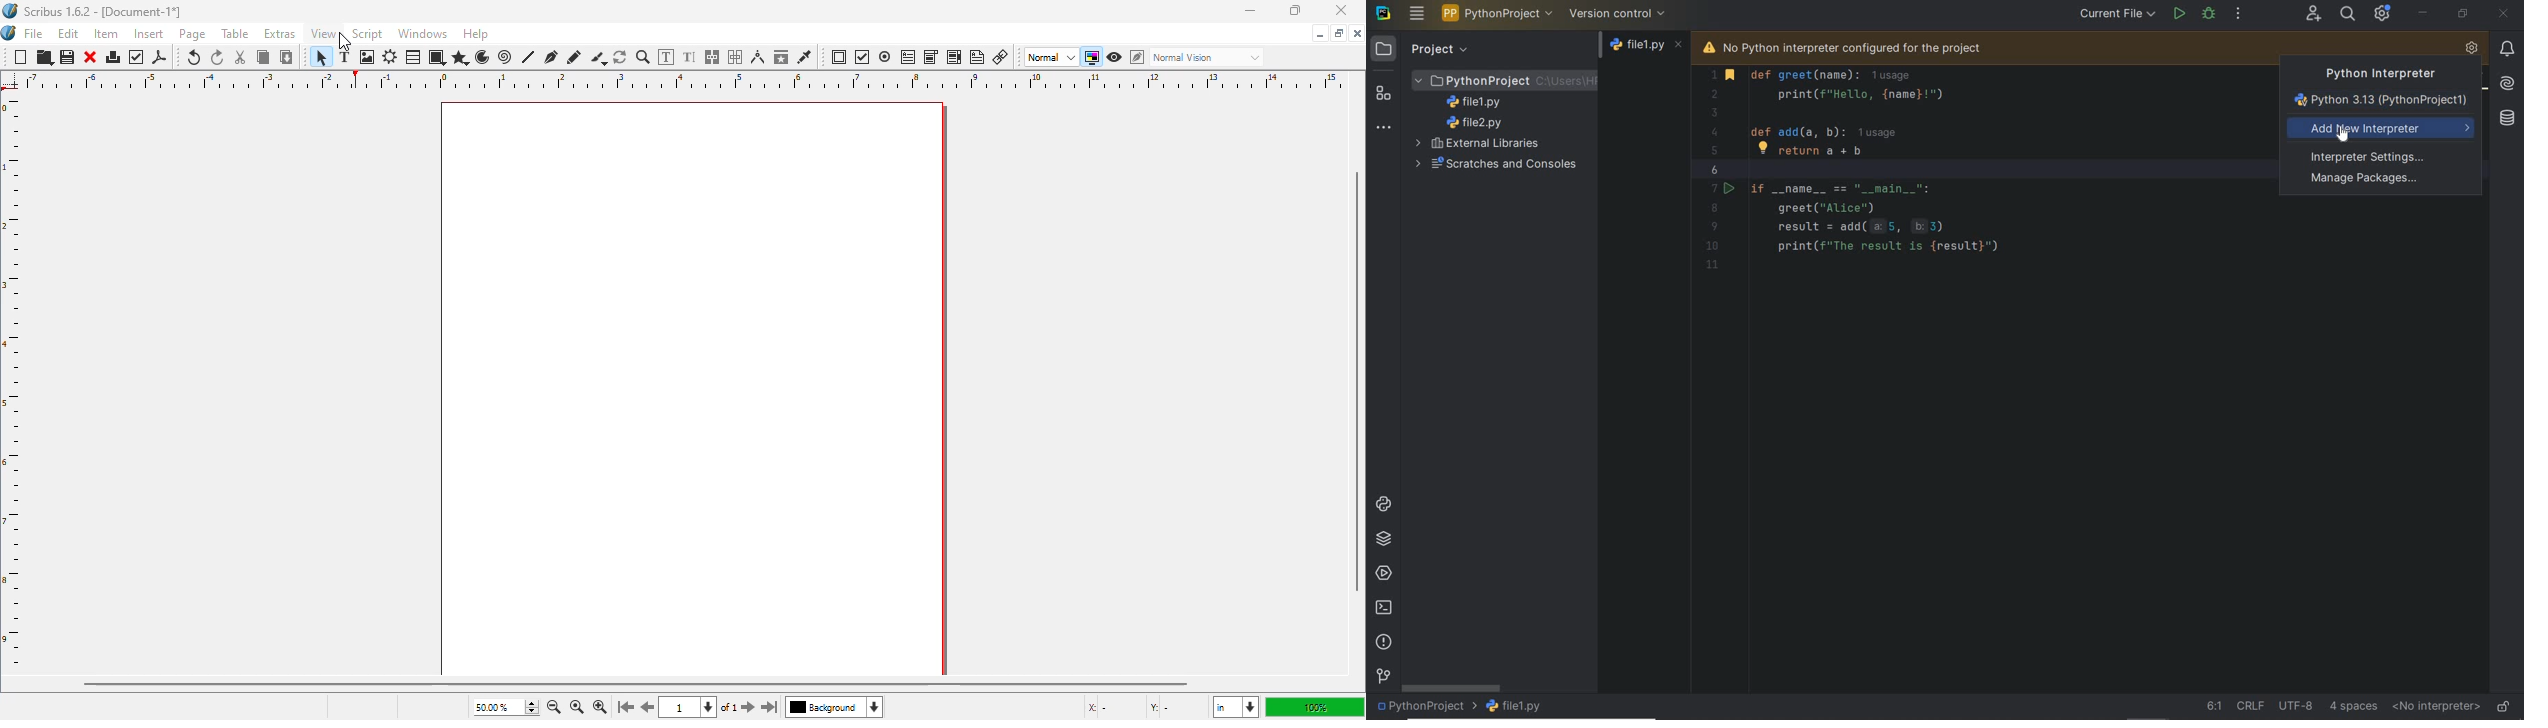 Image resolution: width=2548 pixels, height=728 pixels. Describe the element at coordinates (345, 41) in the screenshot. I see `cursor` at that location.